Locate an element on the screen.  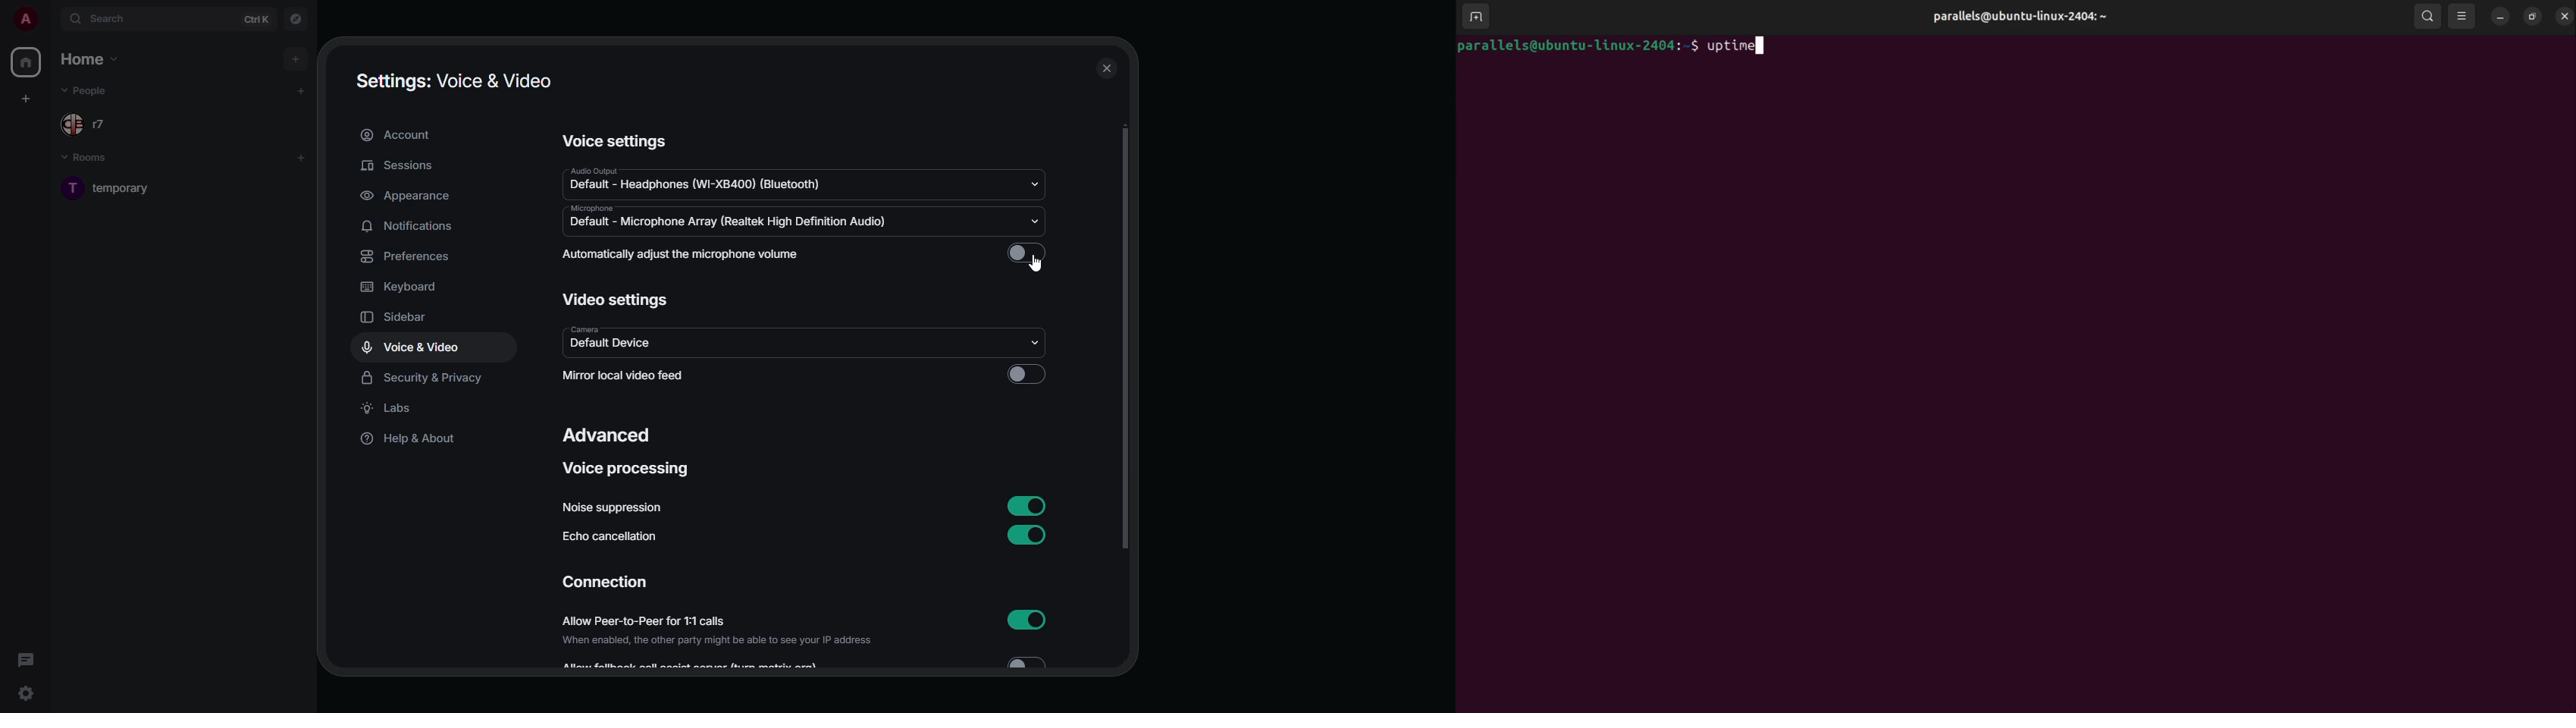
advanced is located at coordinates (610, 435).